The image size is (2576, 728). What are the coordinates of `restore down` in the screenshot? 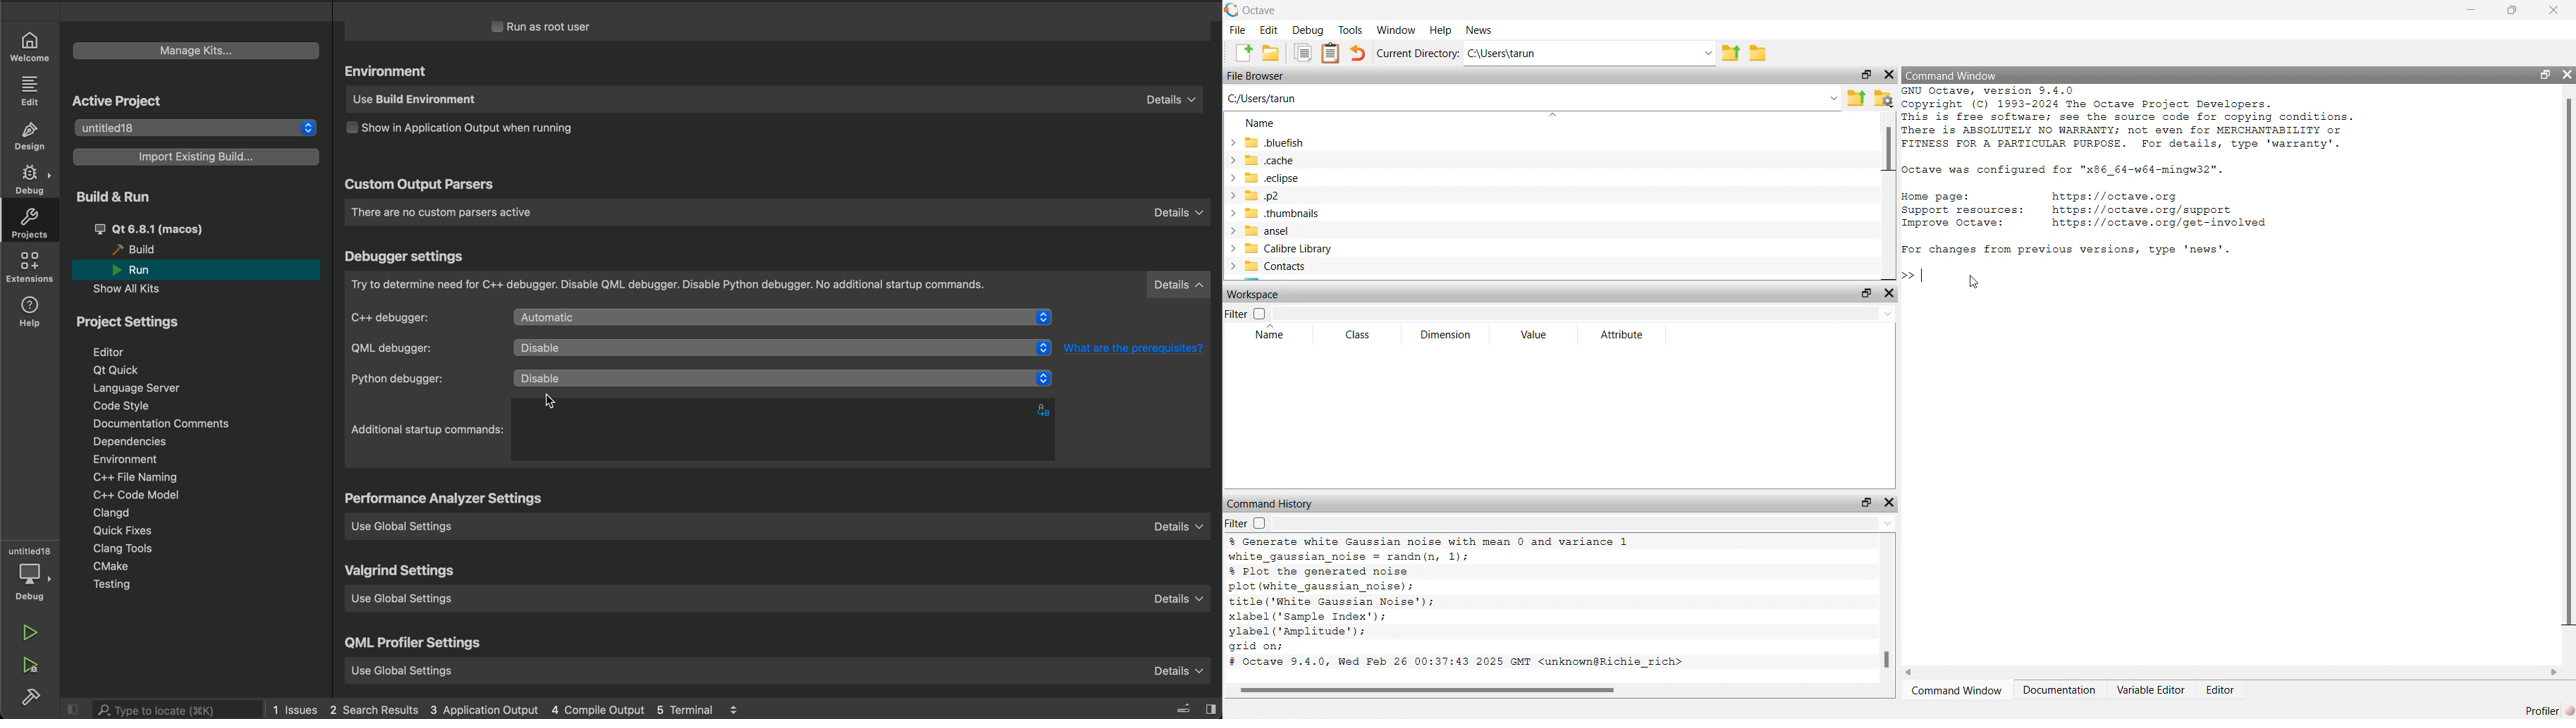 It's located at (2512, 10).